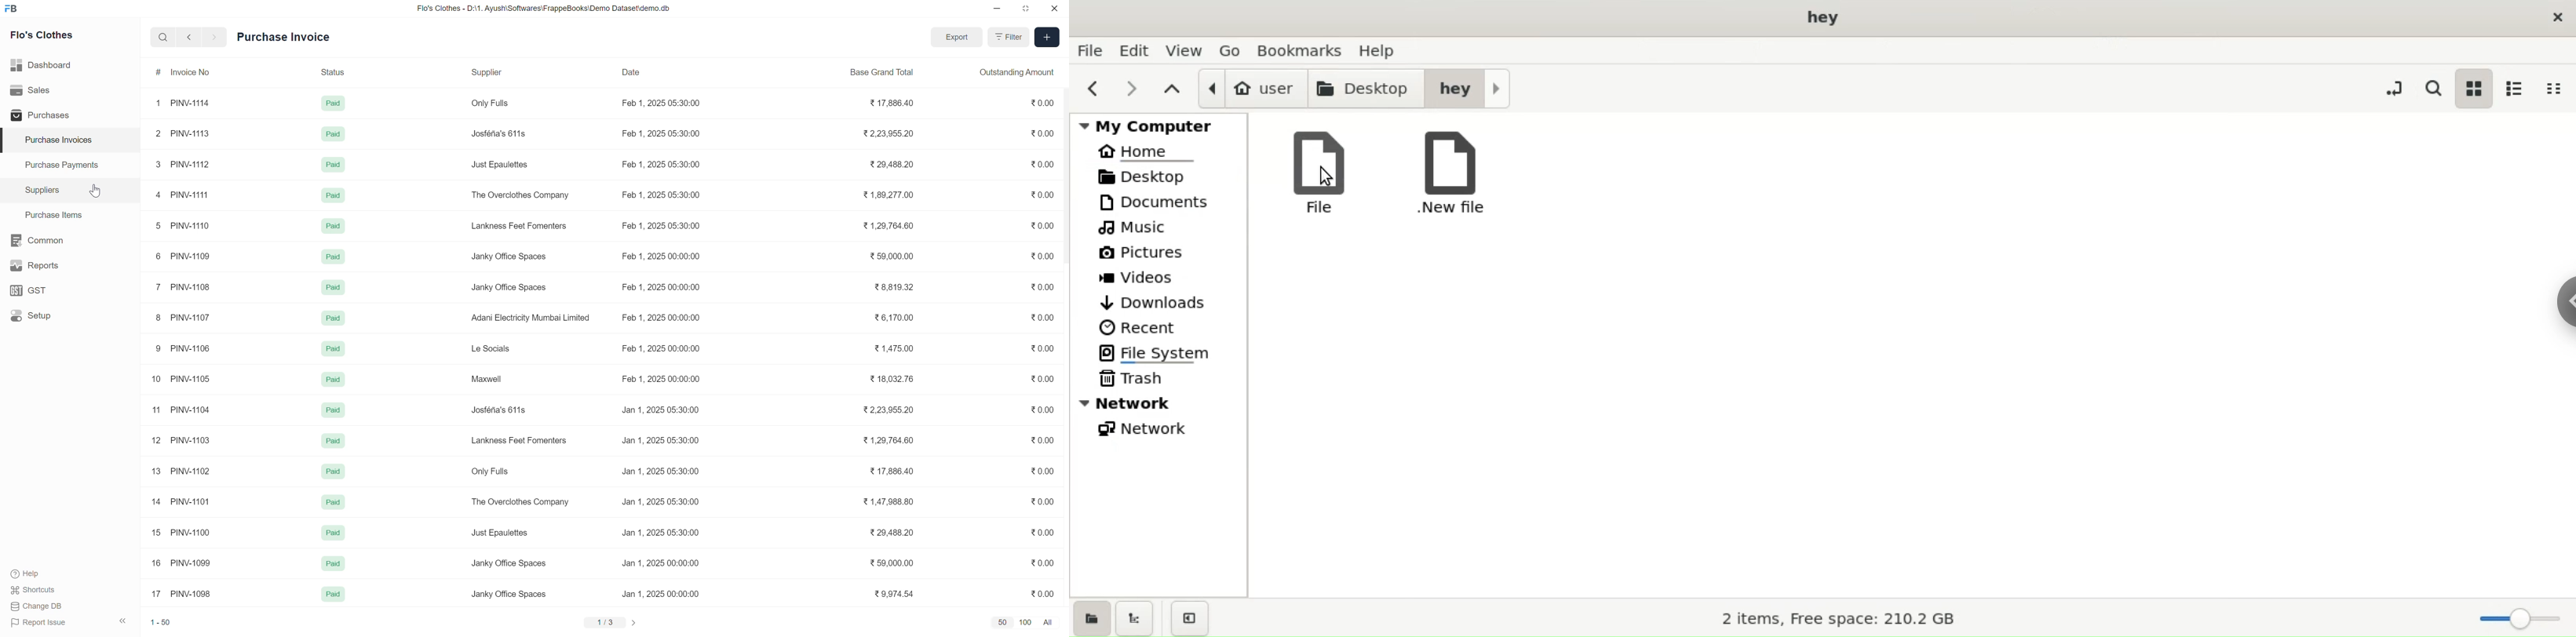 This screenshot has width=2576, height=644. What do you see at coordinates (1043, 501) in the screenshot?
I see `0.00` at bounding box center [1043, 501].